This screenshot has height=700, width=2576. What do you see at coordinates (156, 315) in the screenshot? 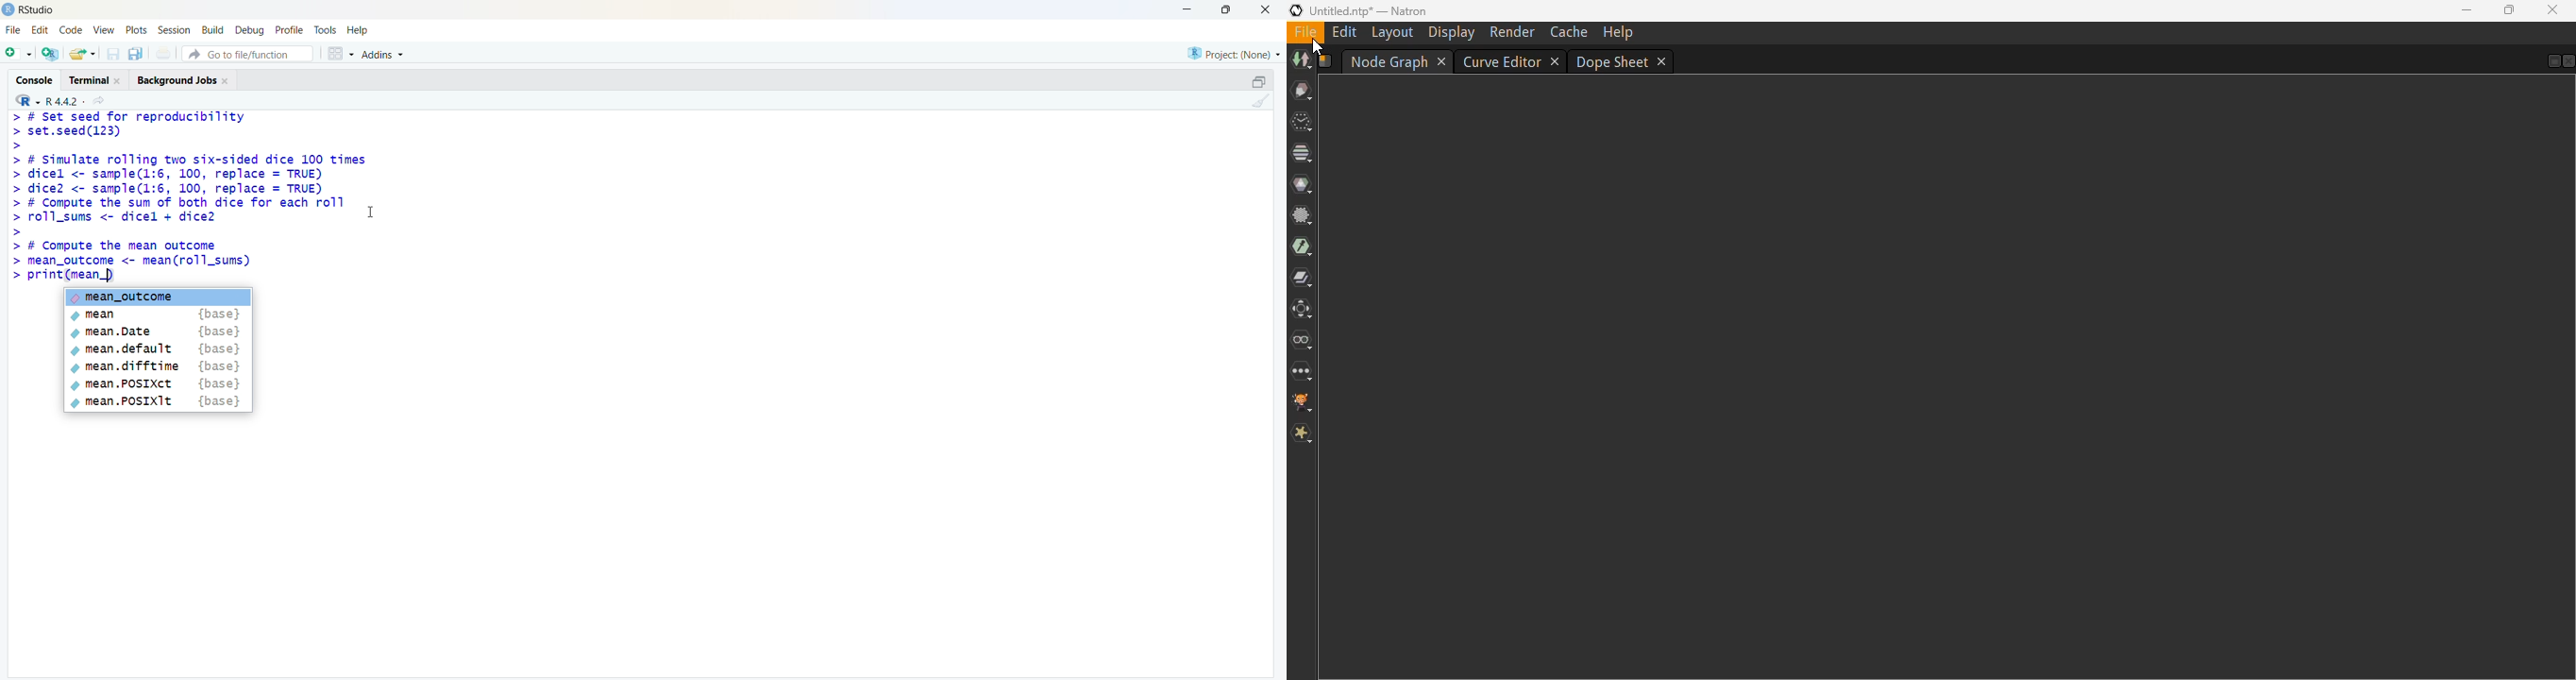
I see `mean {base}` at bounding box center [156, 315].